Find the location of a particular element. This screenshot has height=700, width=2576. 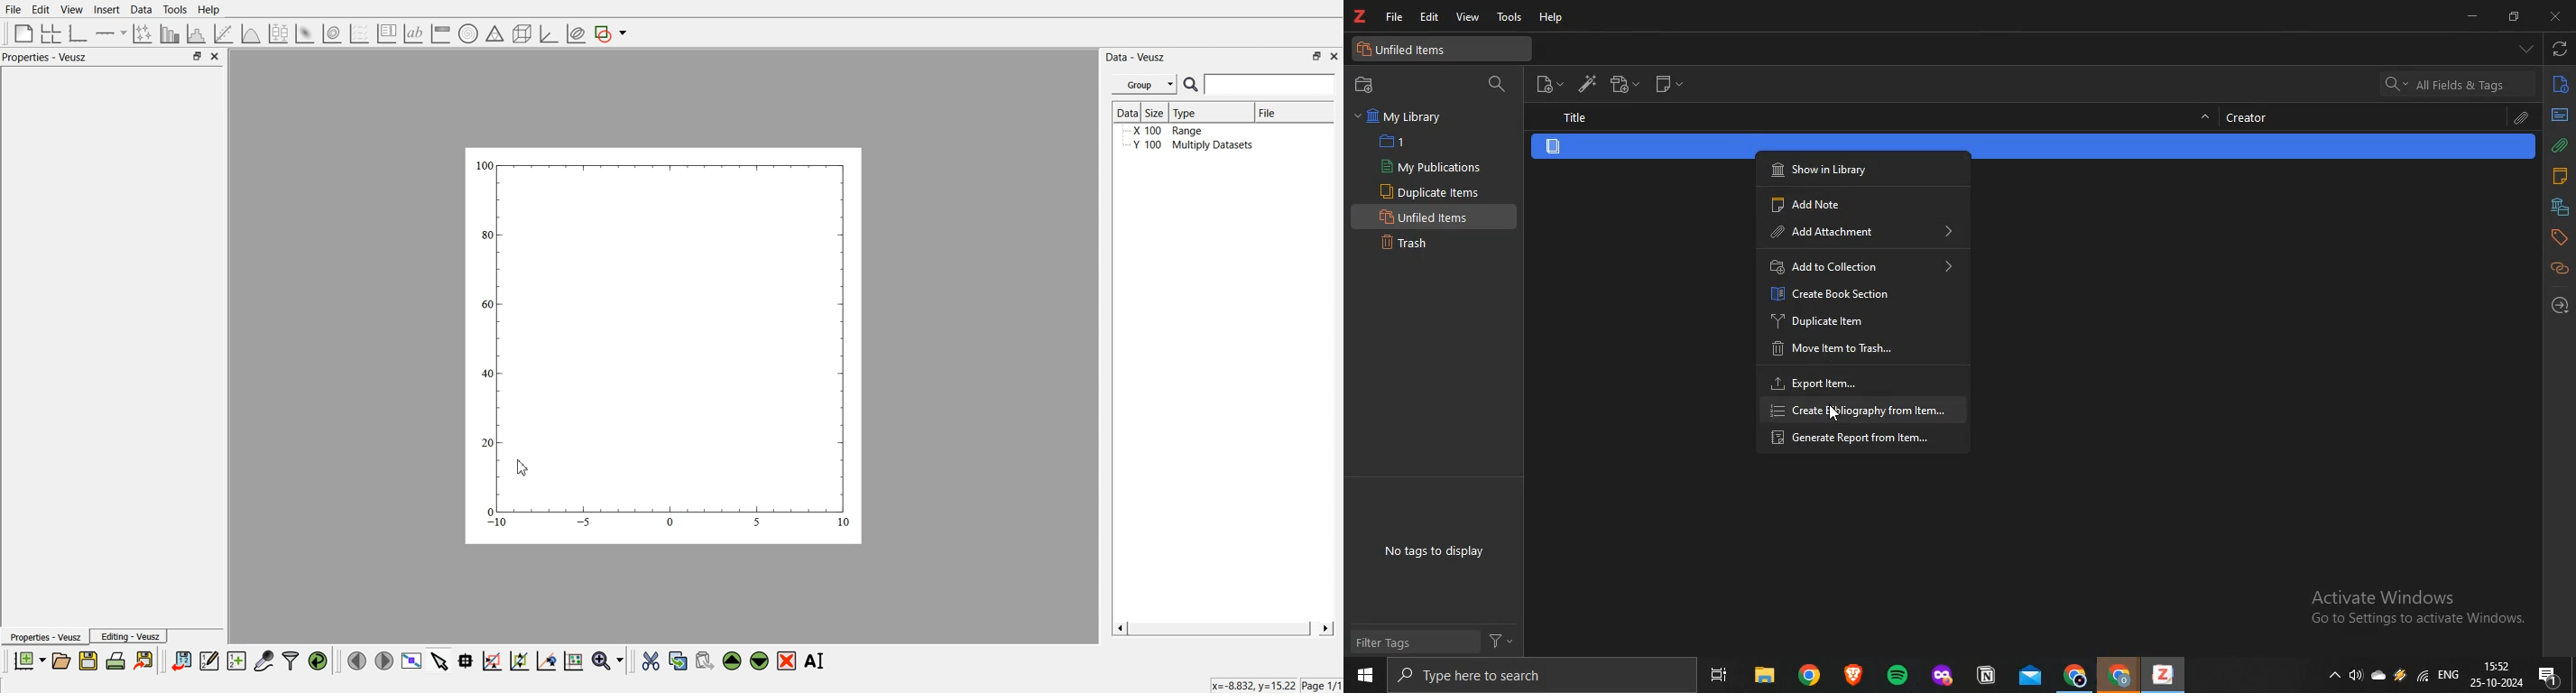

attachments is located at coordinates (2560, 145).